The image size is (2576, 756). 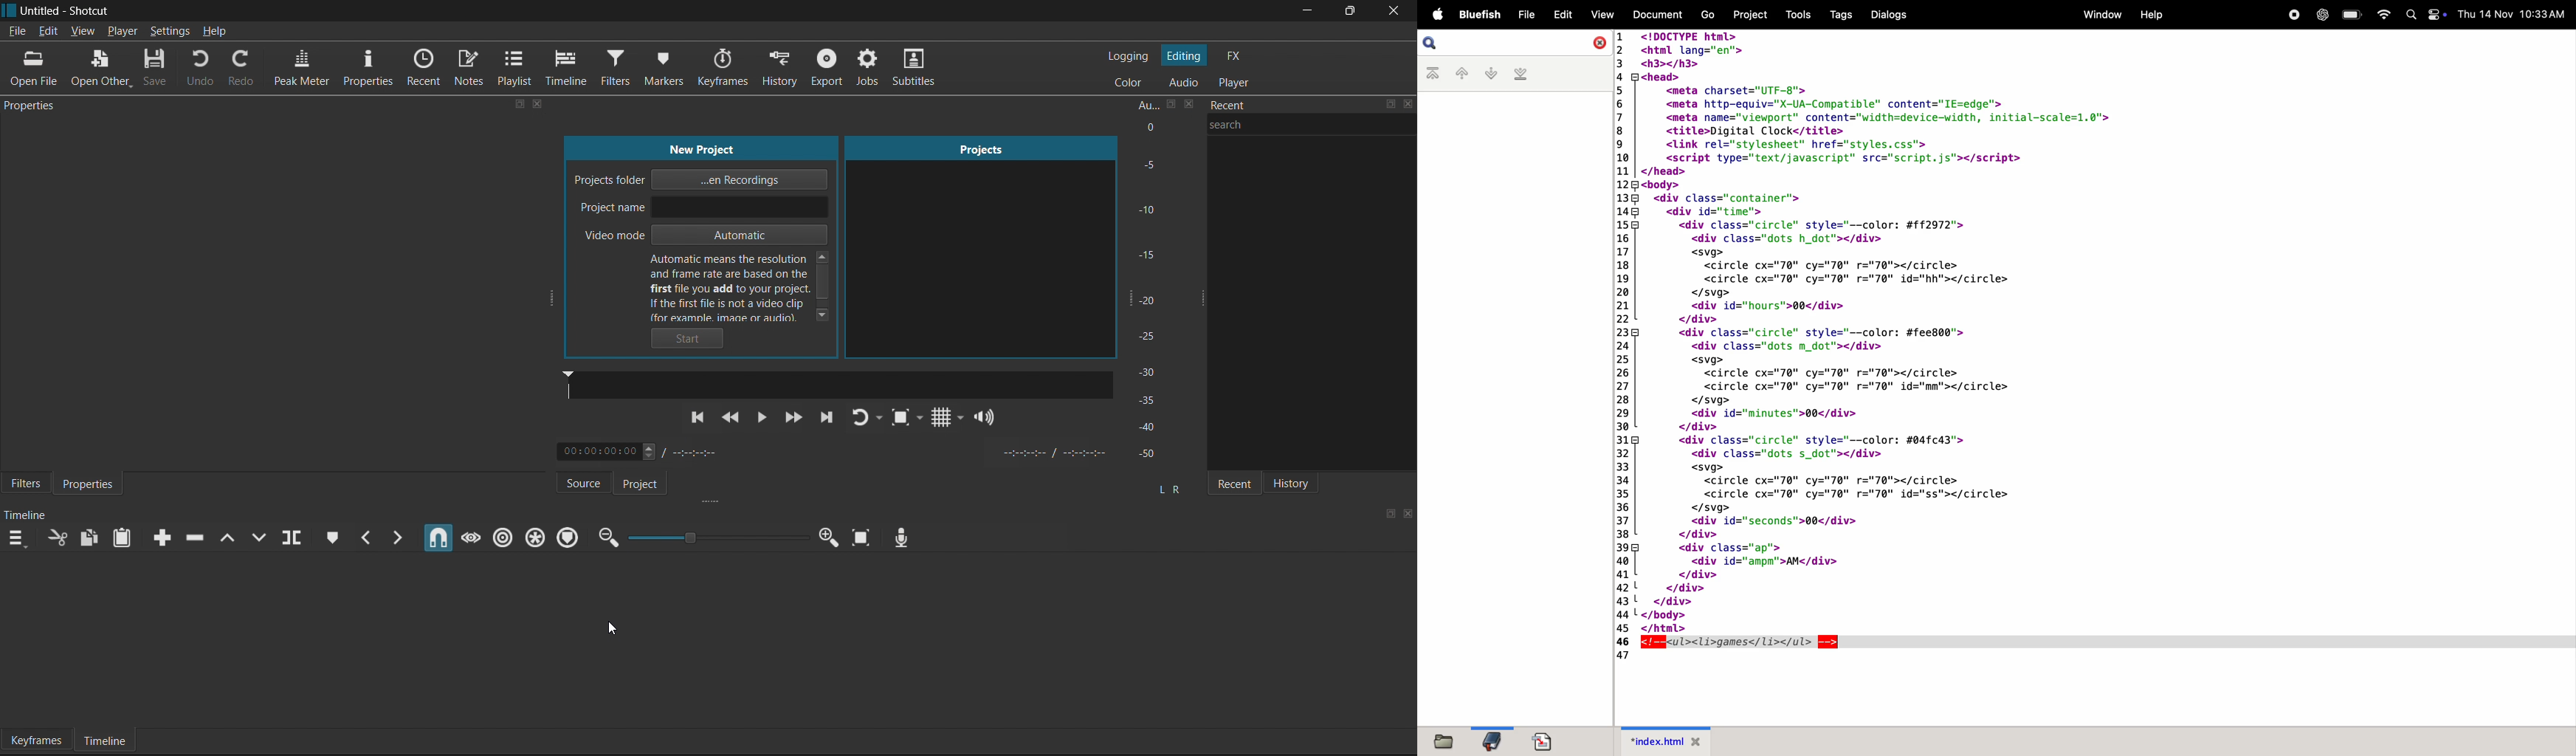 What do you see at coordinates (692, 339) in the screenshot?
I see `Start` at bounding box center [692, 339].